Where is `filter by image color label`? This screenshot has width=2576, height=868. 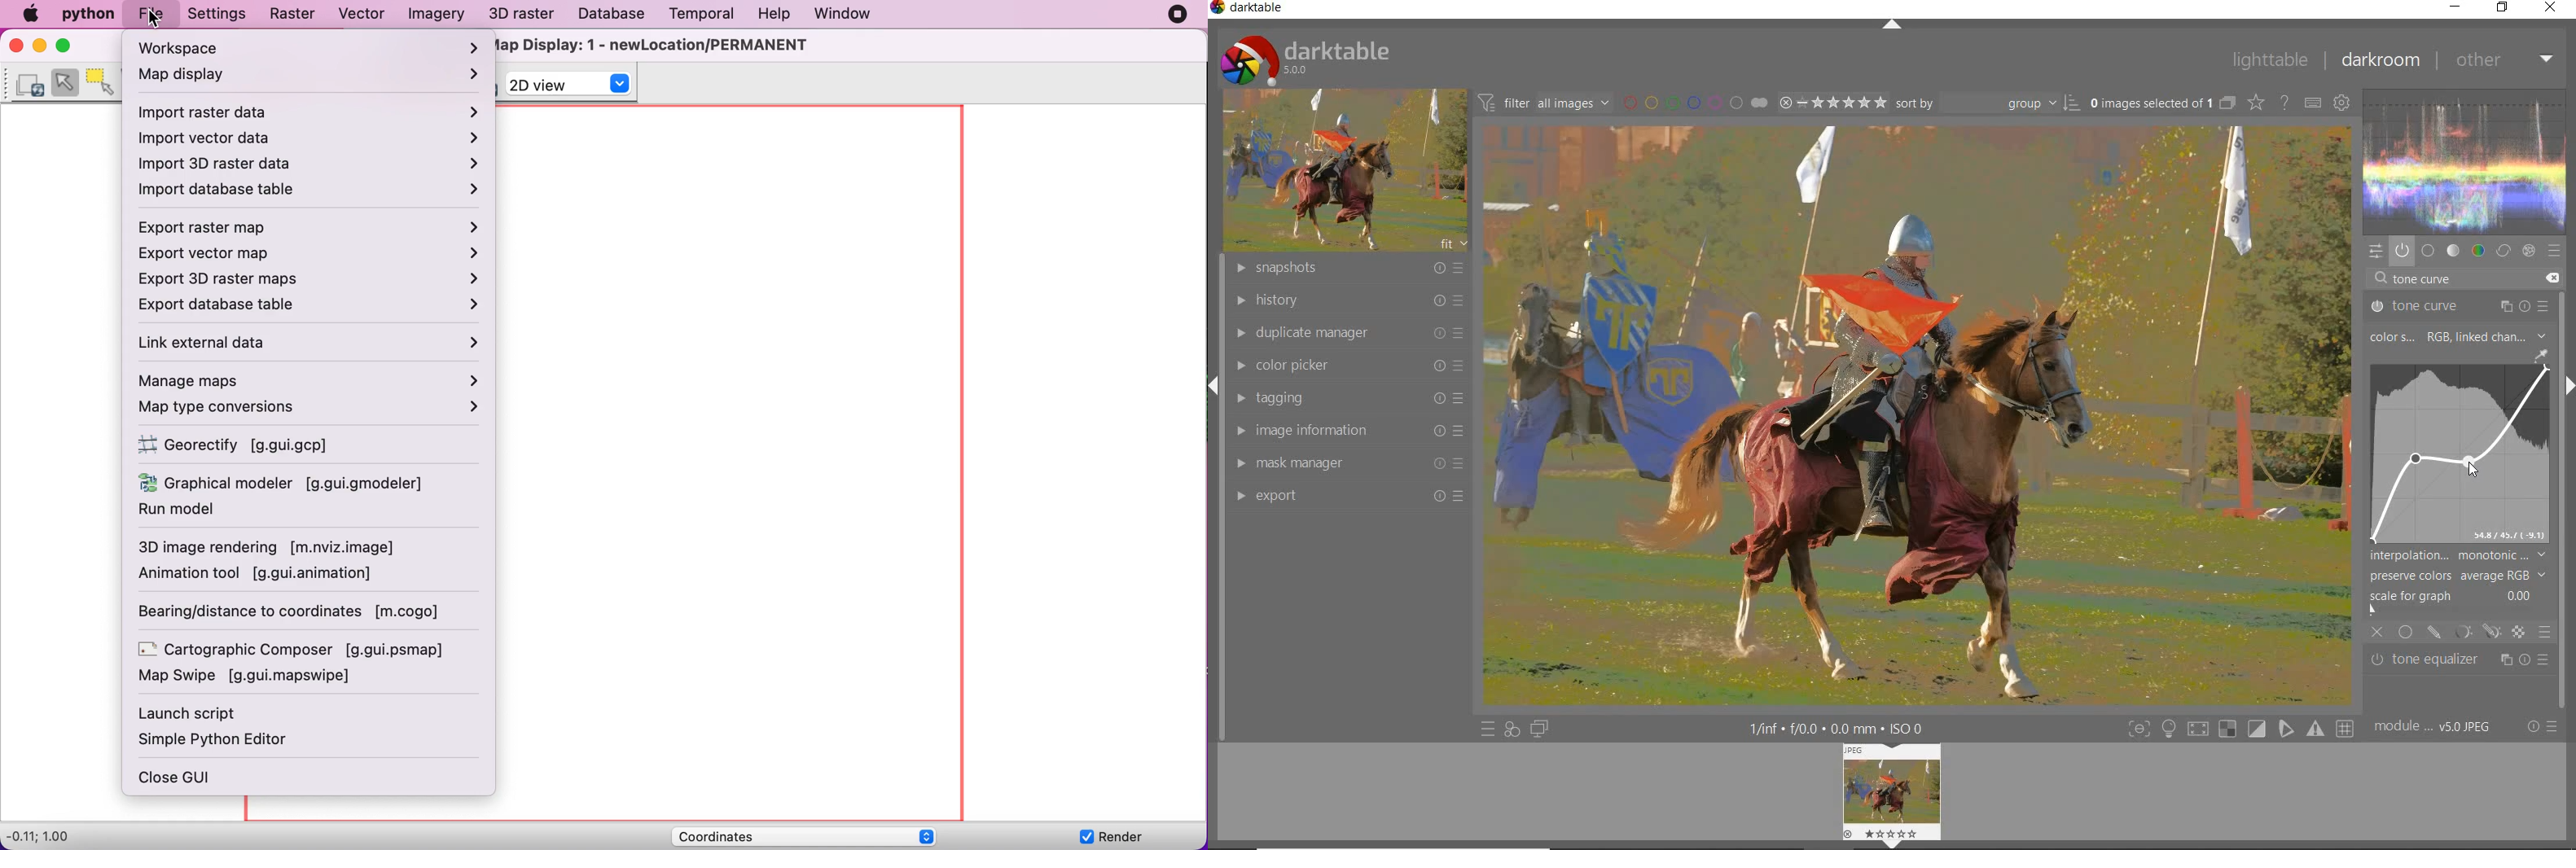 filter by image color label is located at coordinates (1693, 102).